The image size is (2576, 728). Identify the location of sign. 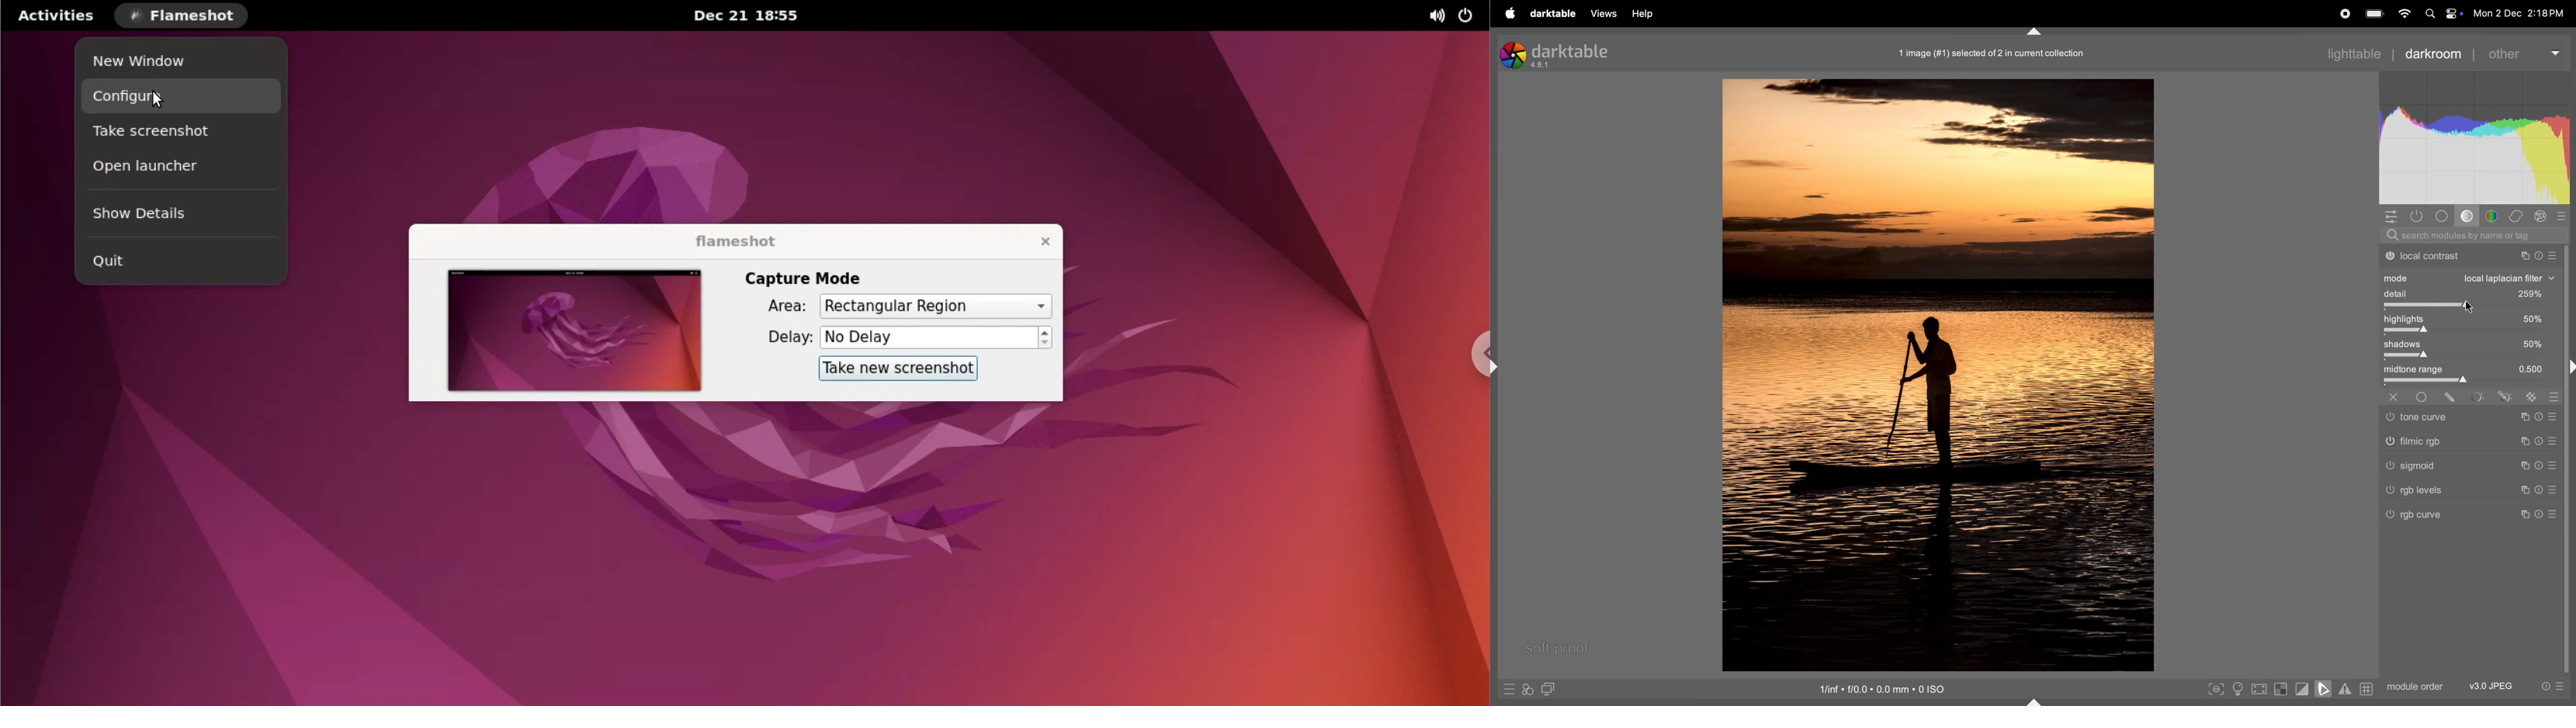
(2503, 396).